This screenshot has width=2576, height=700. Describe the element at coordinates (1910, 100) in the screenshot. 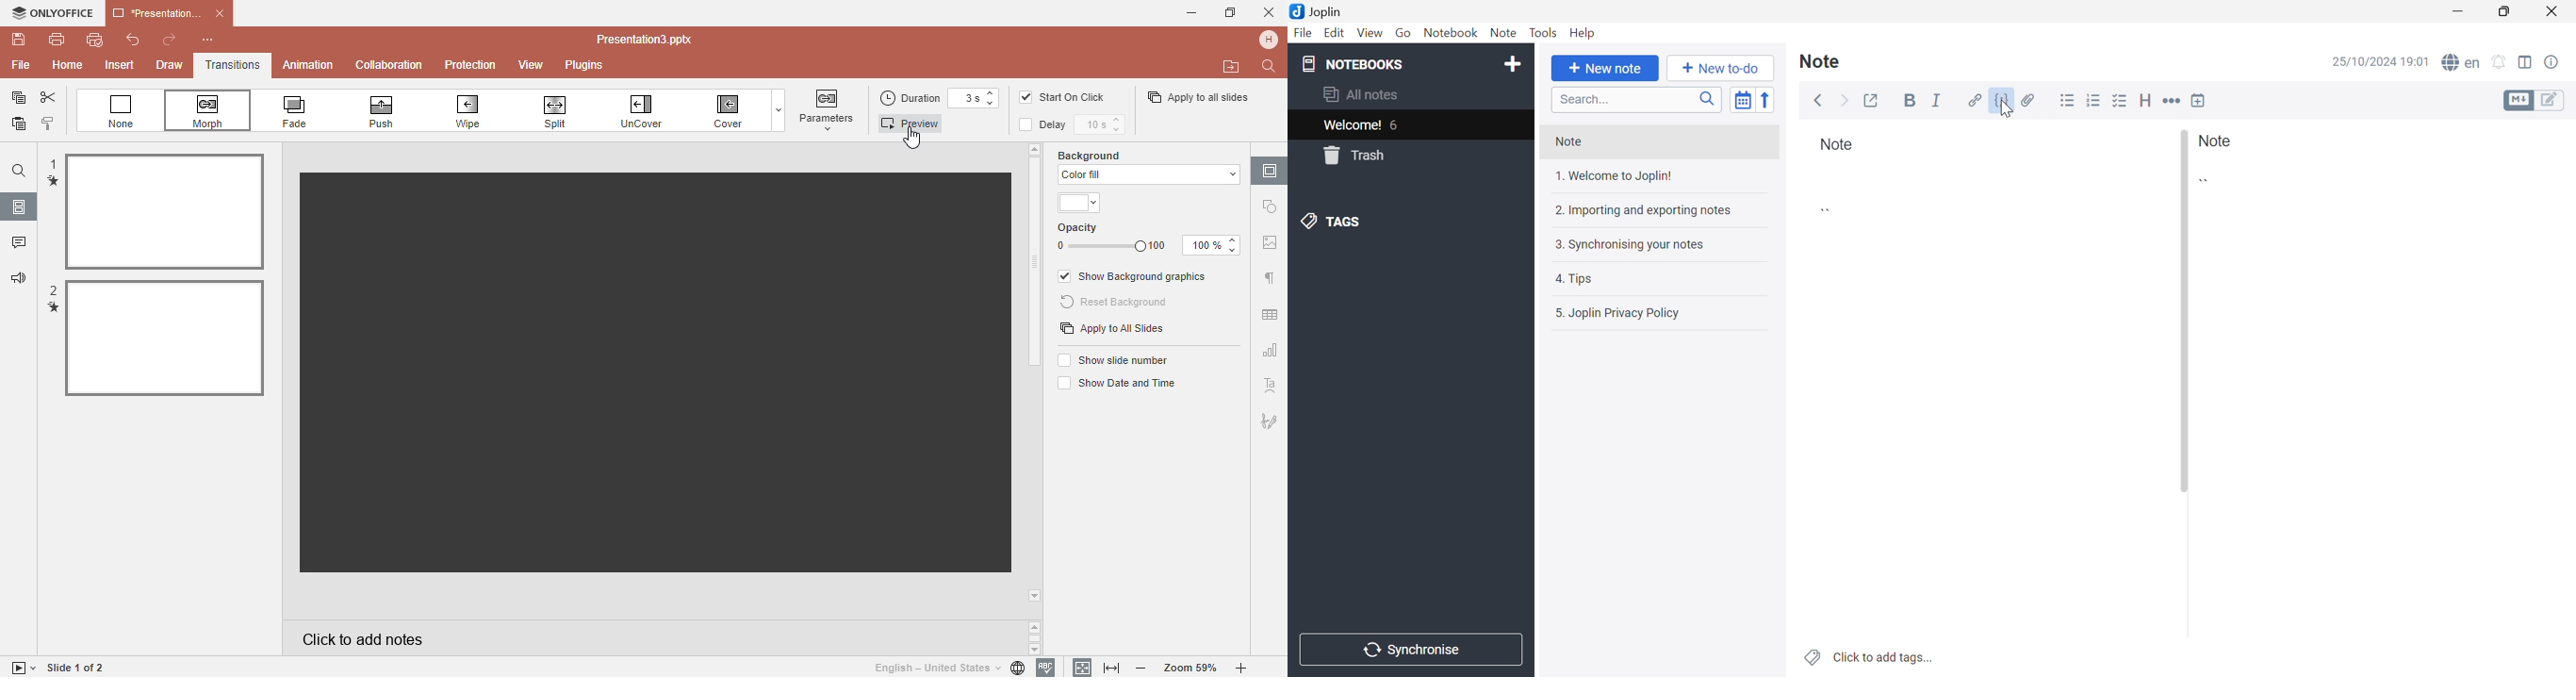

I see `Bold` at that location.